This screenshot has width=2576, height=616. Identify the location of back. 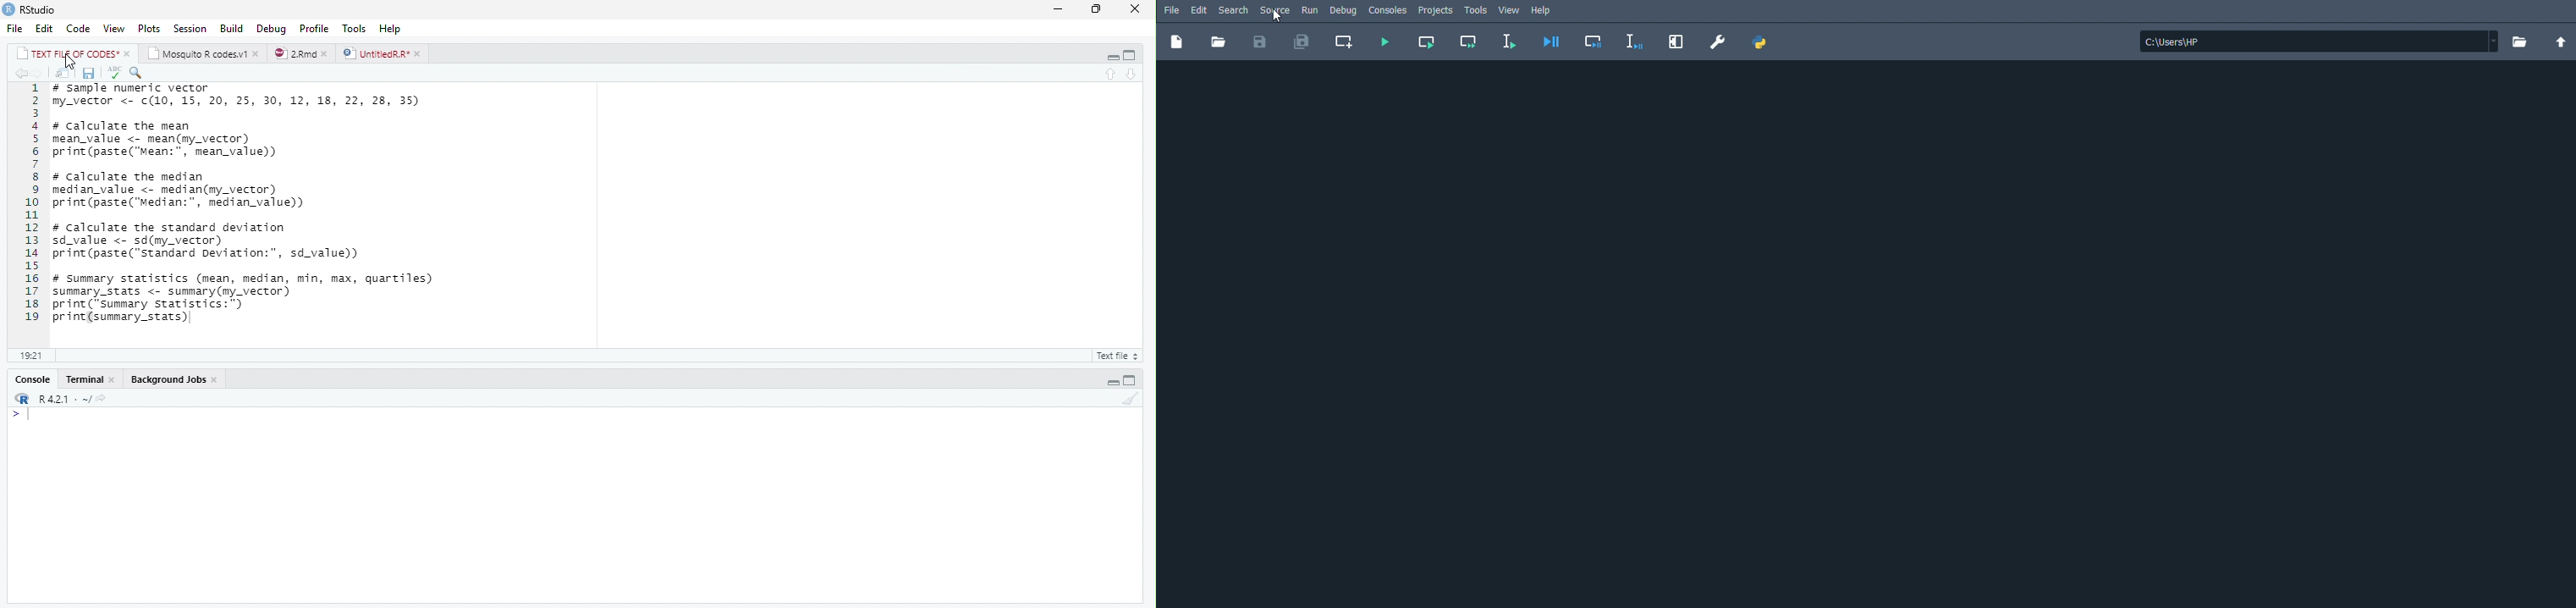
(20, 74).